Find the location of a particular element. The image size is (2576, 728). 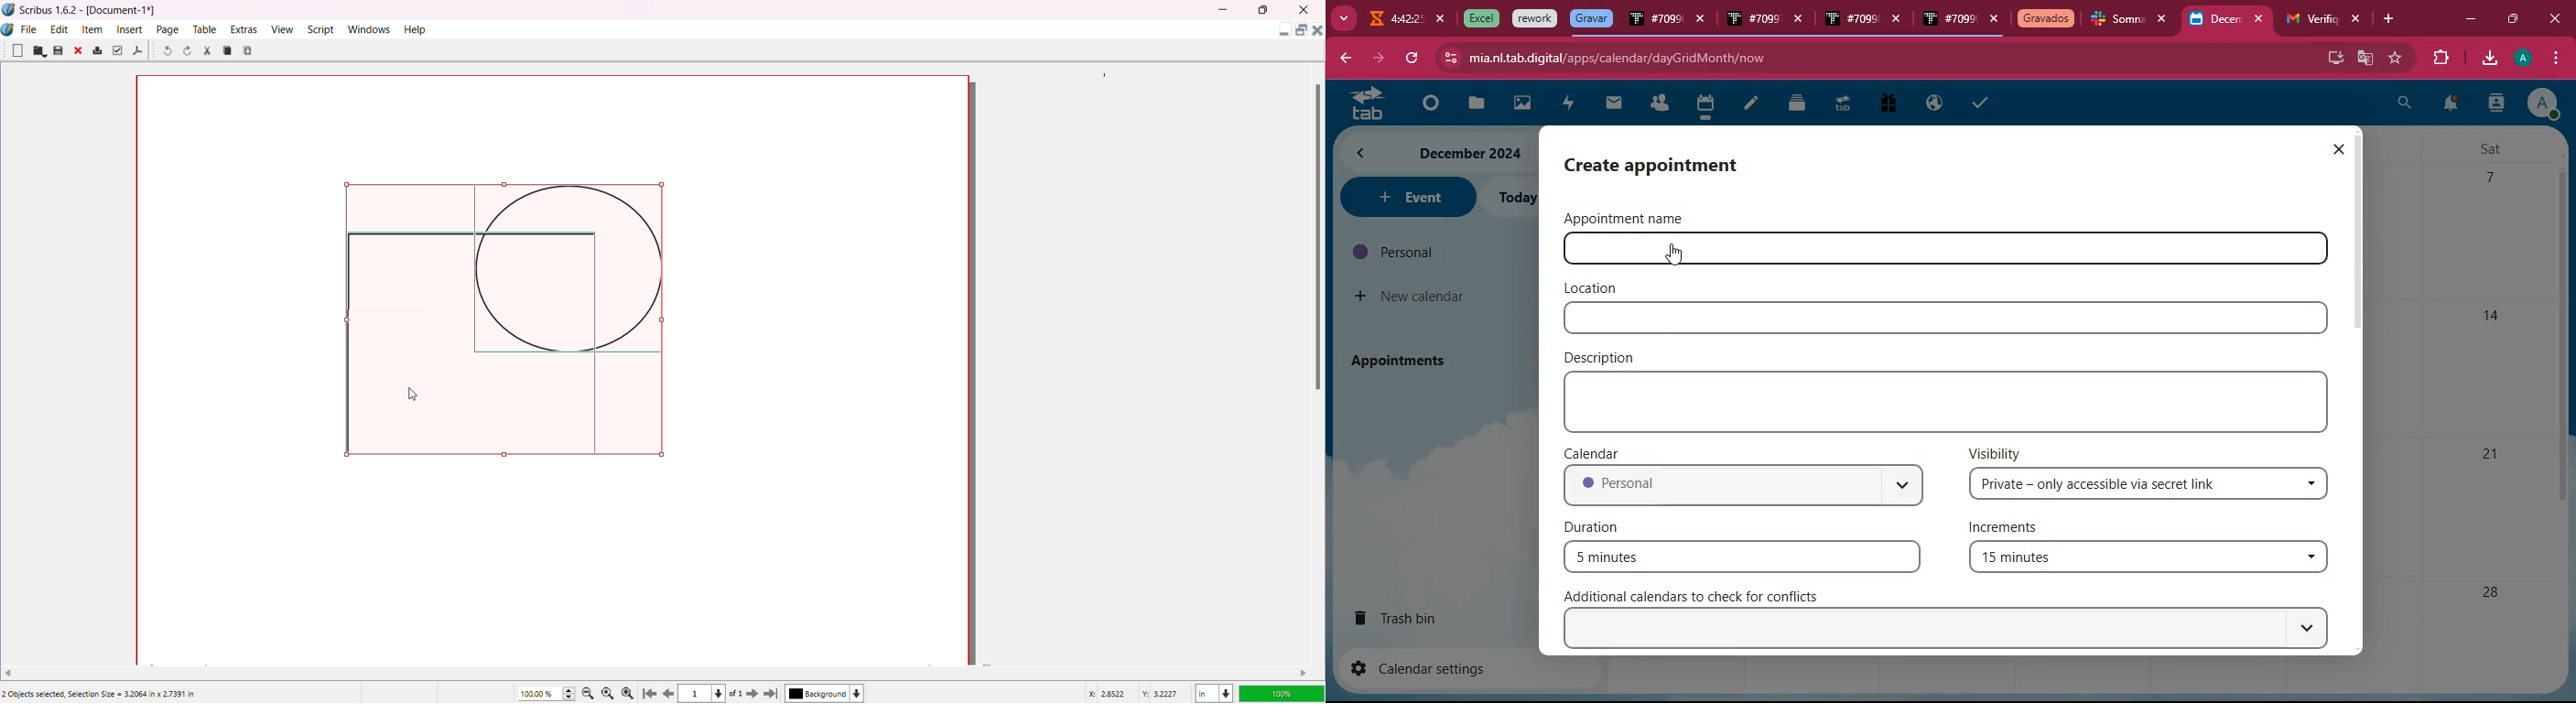

Item is located at coordinates (94, 29).